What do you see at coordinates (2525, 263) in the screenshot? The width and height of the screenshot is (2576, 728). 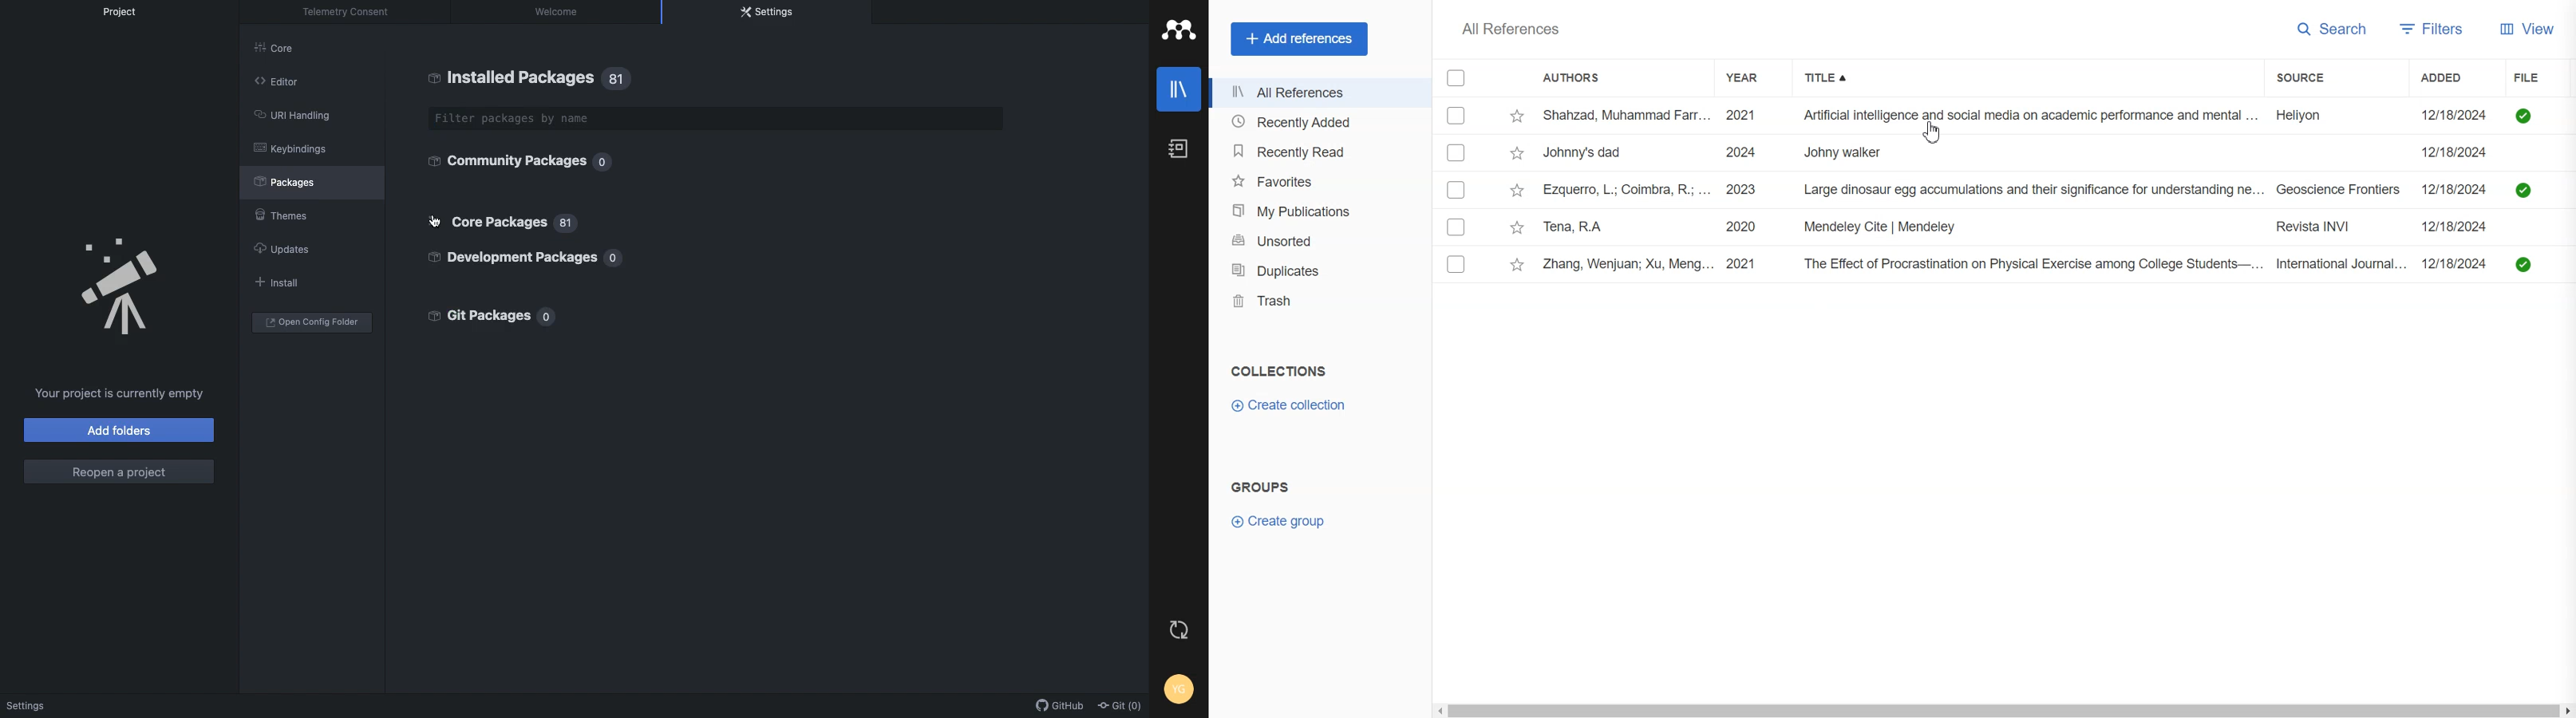 I see `uploaded` at bounding box center [2525, 263].